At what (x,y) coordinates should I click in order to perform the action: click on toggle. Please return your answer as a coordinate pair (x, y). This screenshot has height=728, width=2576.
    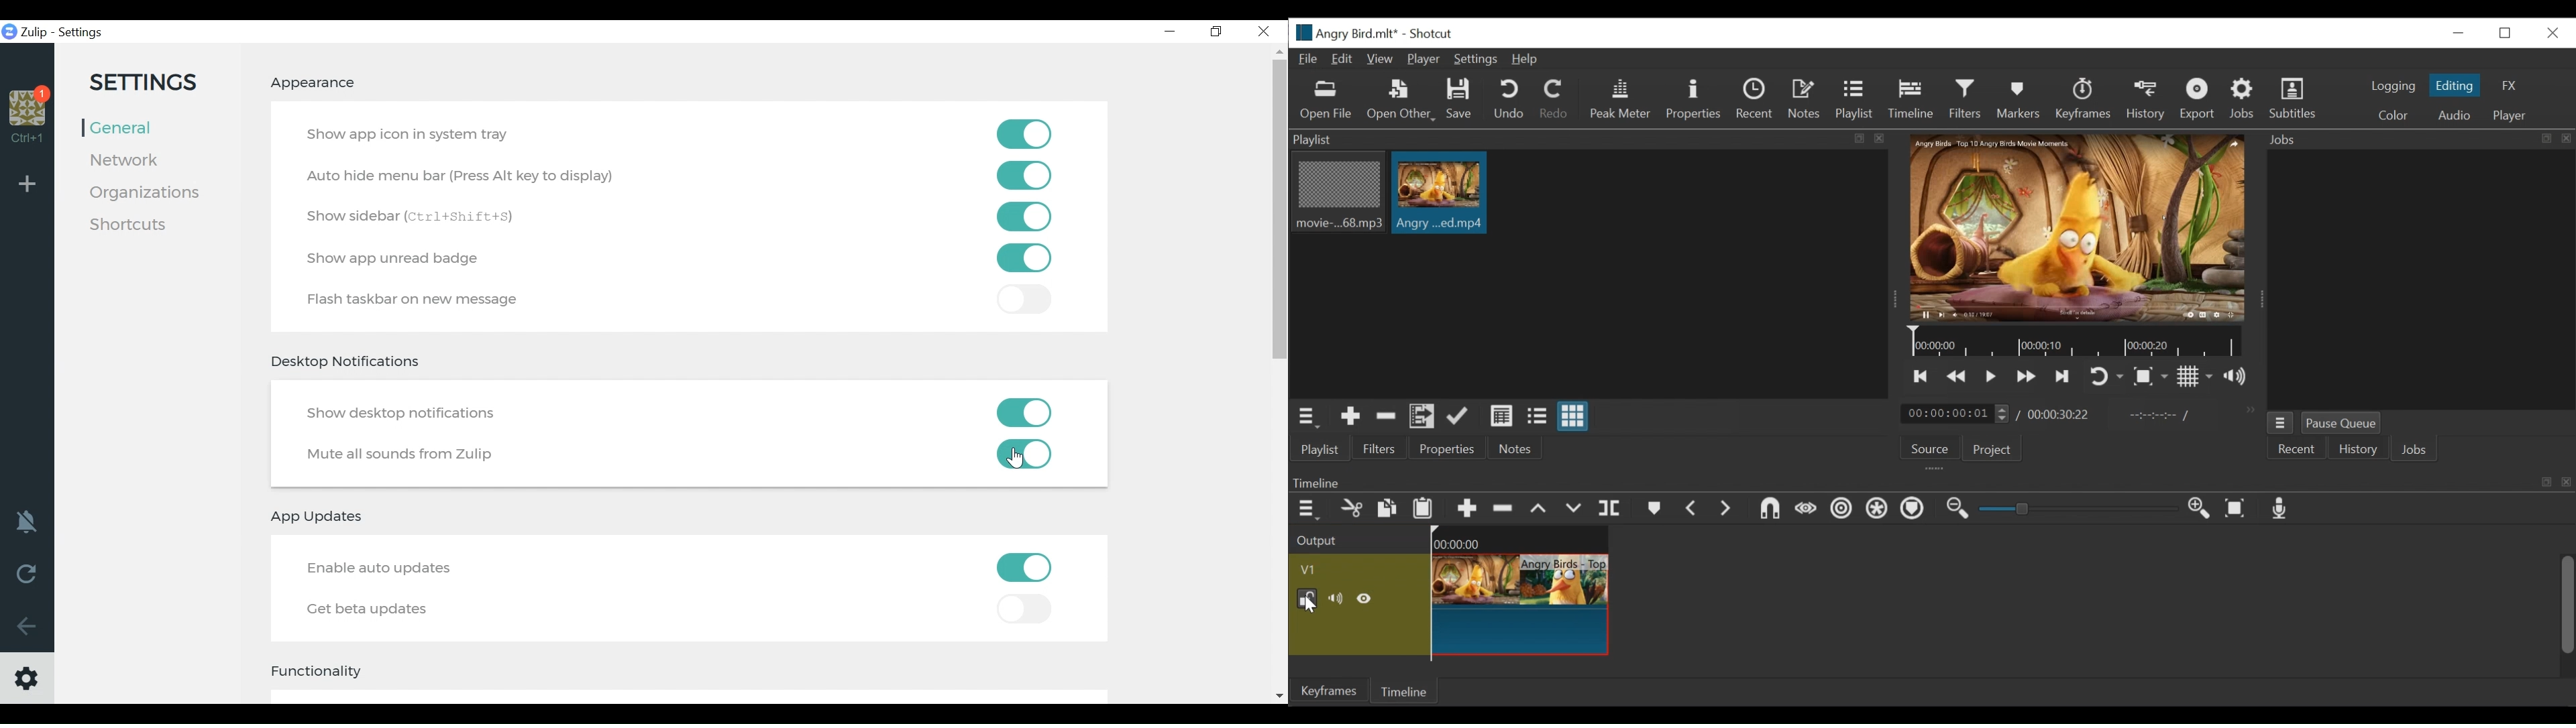
    Looking at the image, I should click on (1025, 299).